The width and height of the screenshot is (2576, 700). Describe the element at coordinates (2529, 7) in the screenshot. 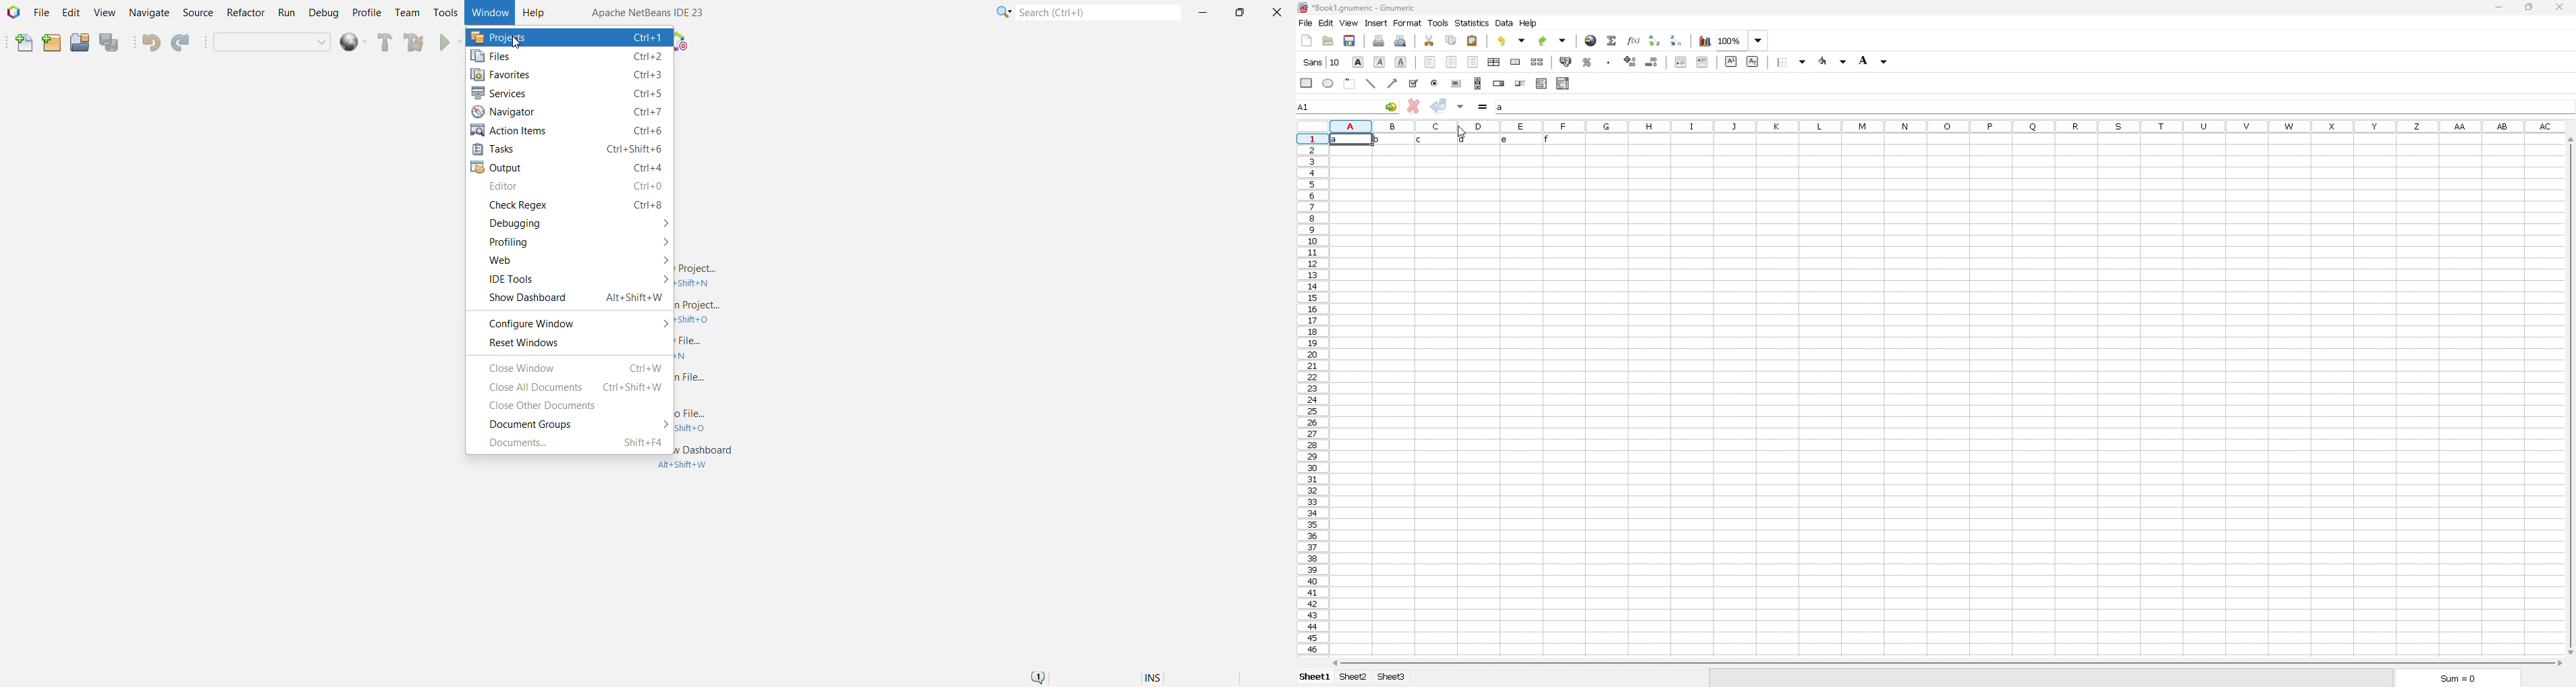

I see `resize` at that location.